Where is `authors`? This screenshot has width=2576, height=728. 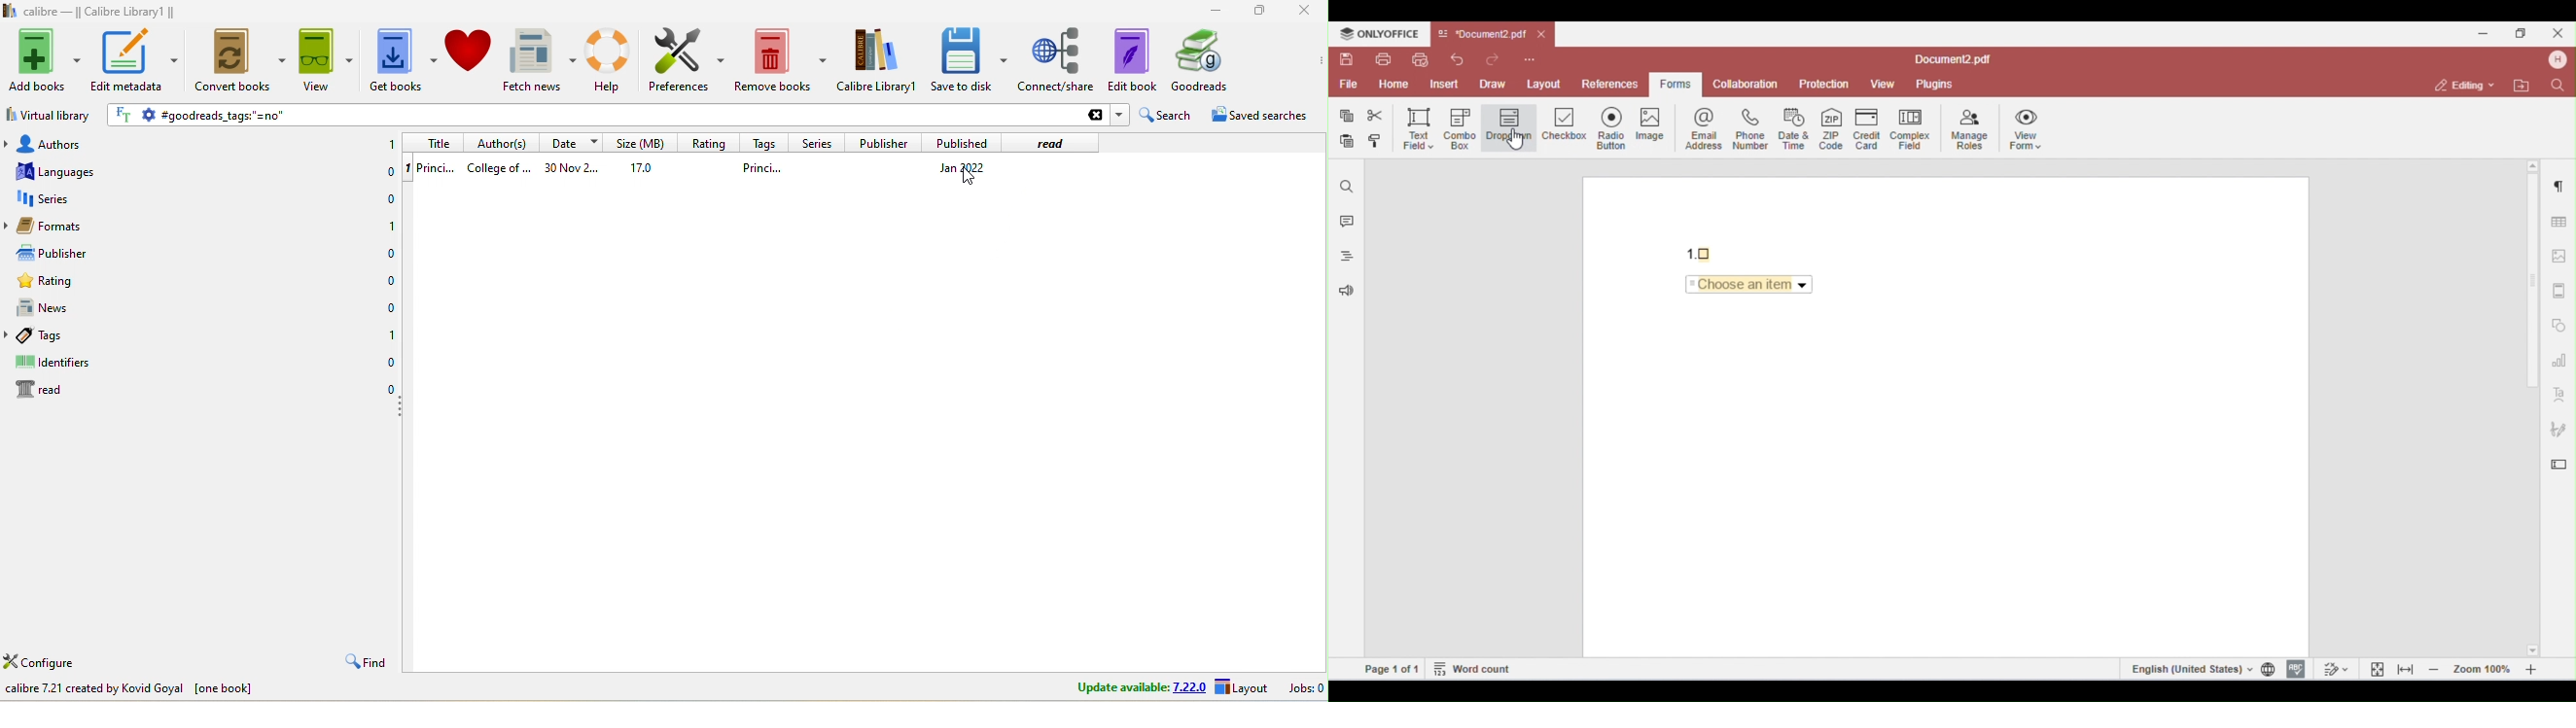
authors is located at coordinates (59, 144).